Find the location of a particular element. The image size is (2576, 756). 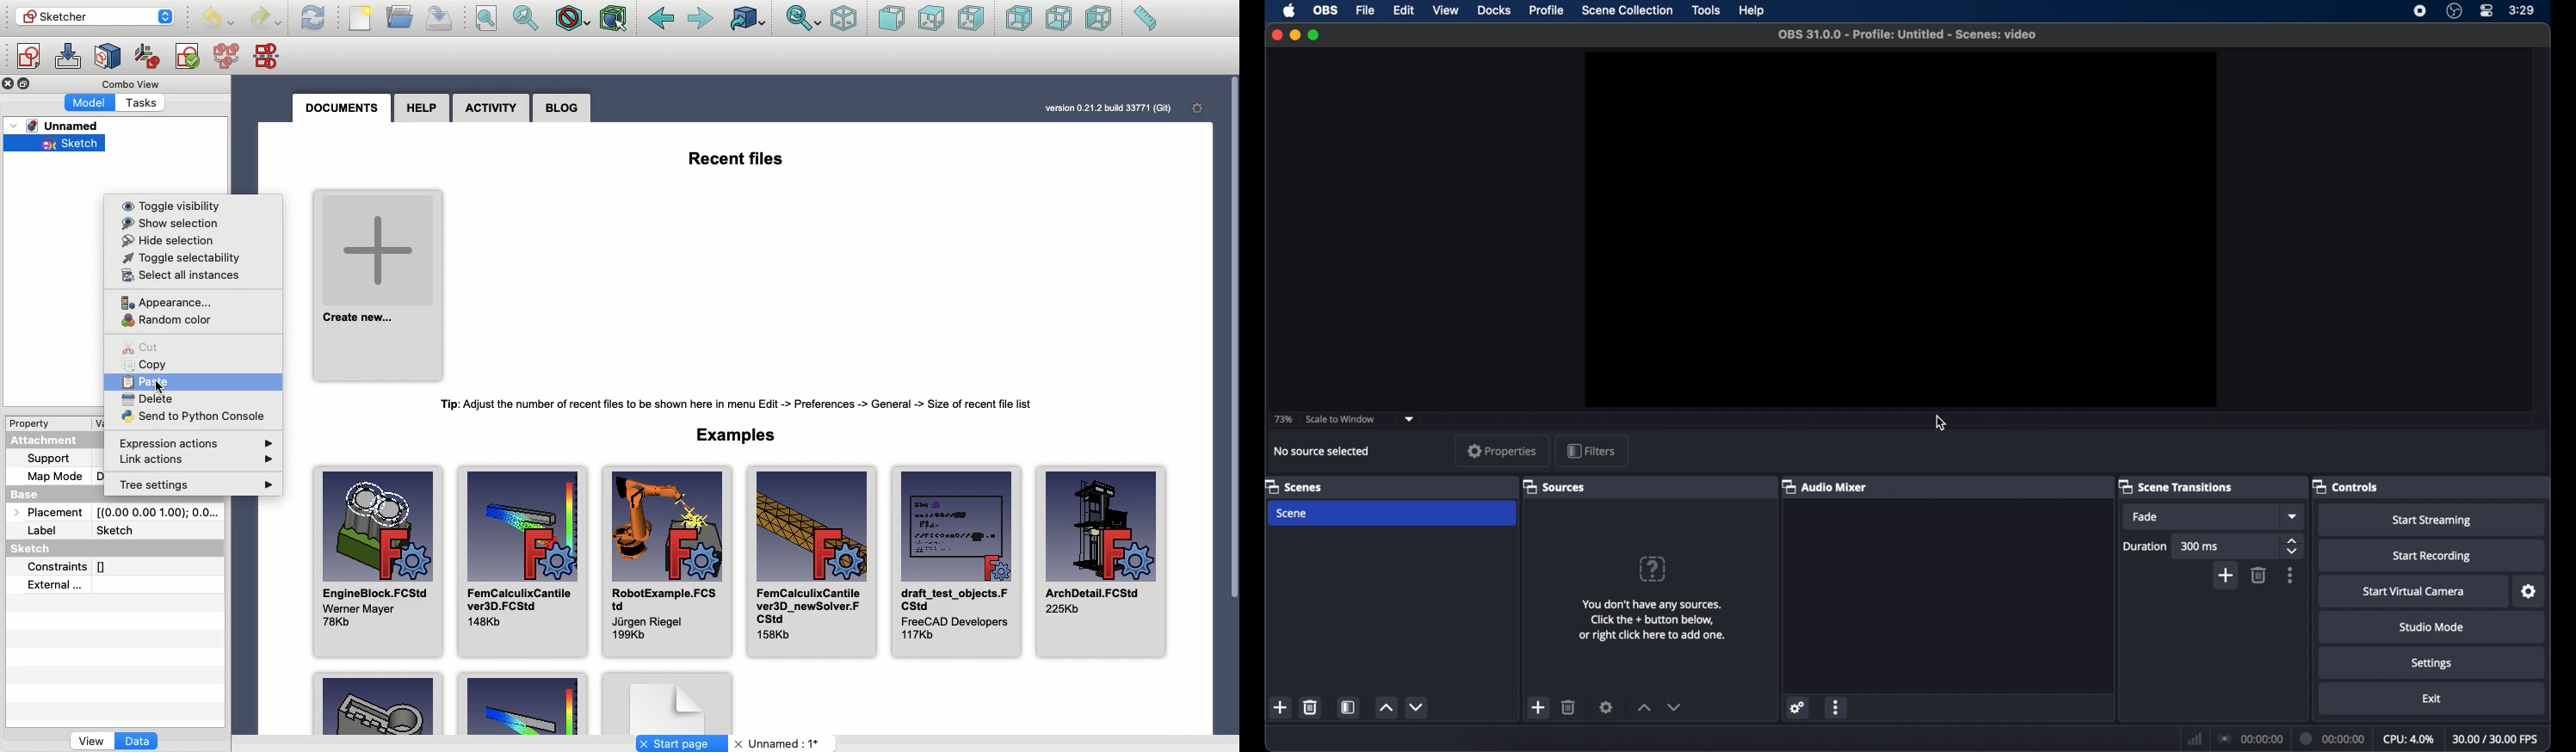

Go to linked object is located at coordinates (749, 18).